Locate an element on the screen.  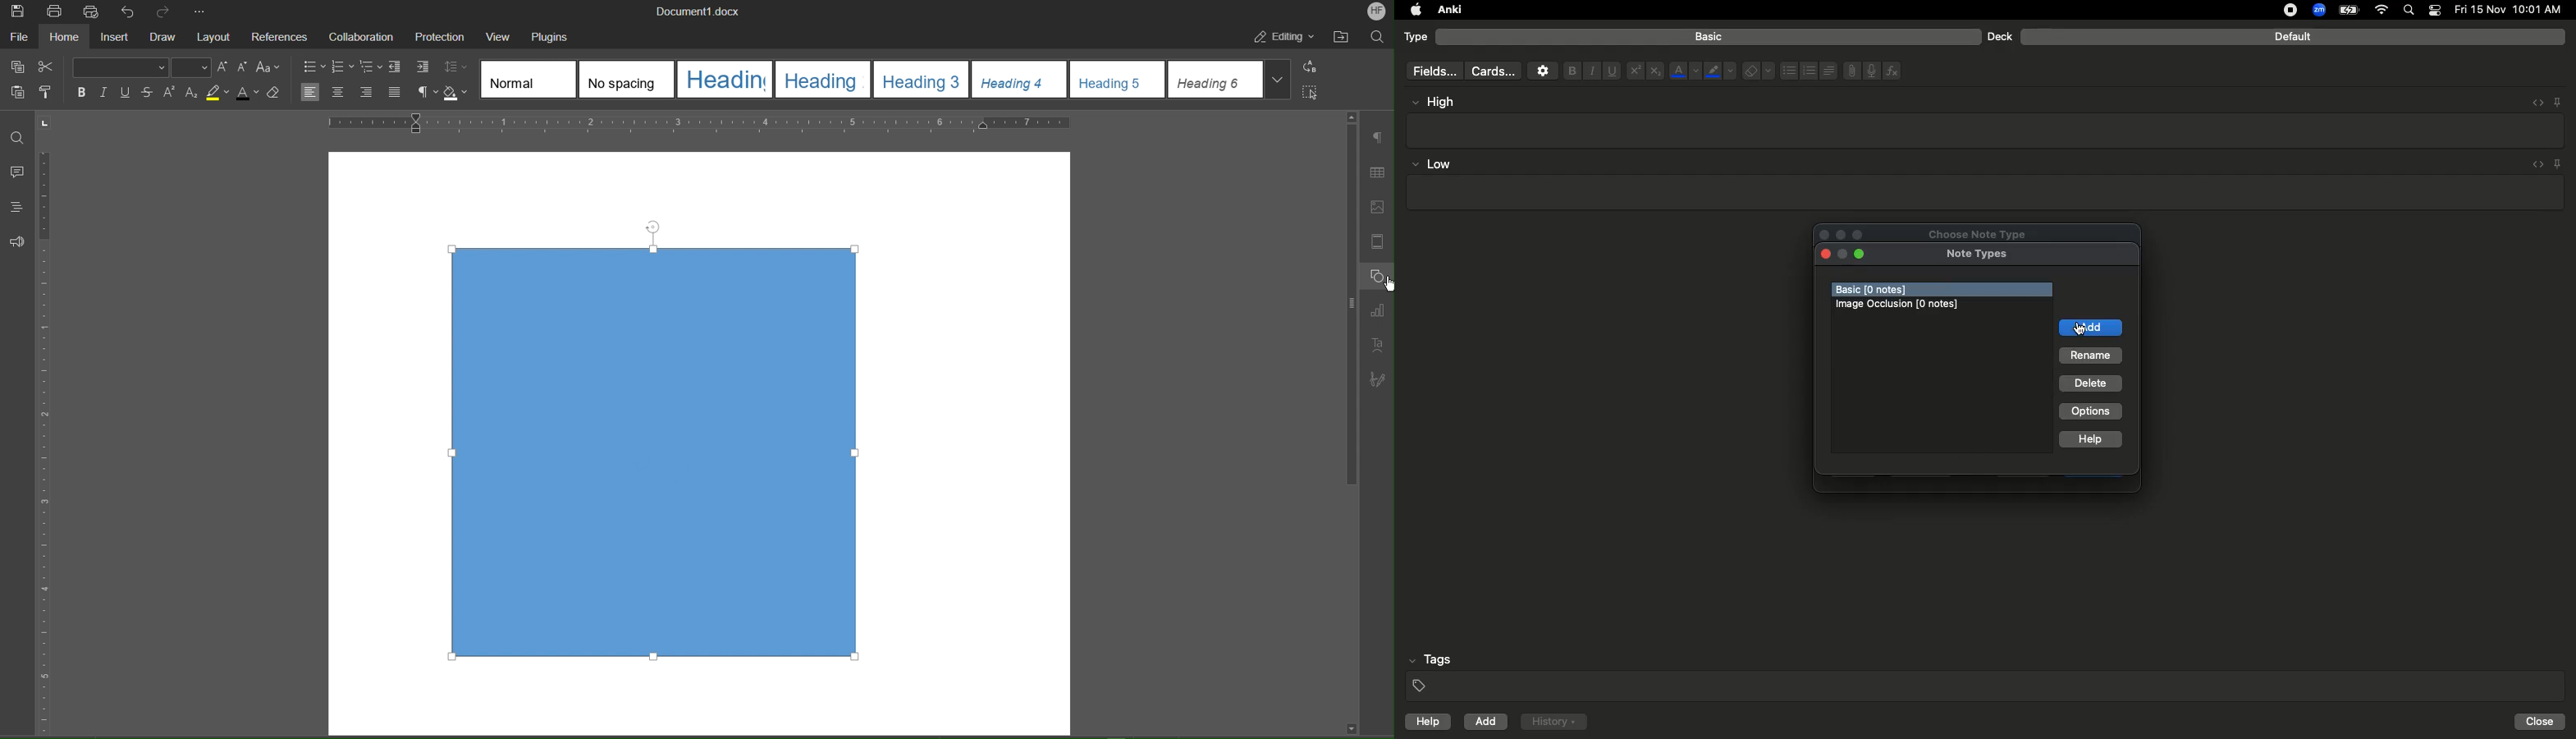
Type is located at coordinates (1416, 38).